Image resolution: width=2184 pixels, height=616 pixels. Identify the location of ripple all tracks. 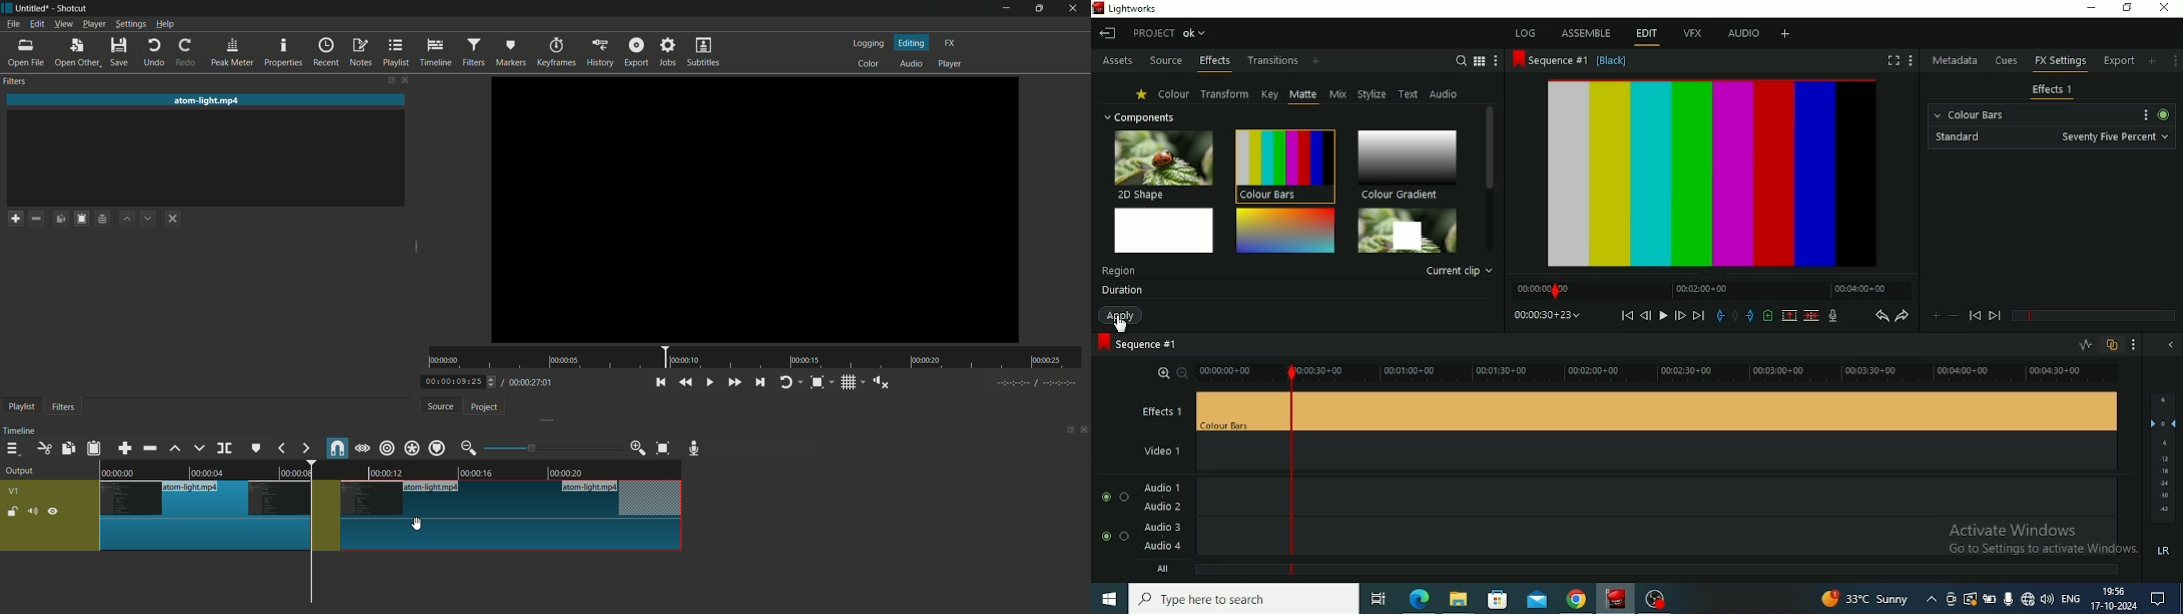
(412, 447).